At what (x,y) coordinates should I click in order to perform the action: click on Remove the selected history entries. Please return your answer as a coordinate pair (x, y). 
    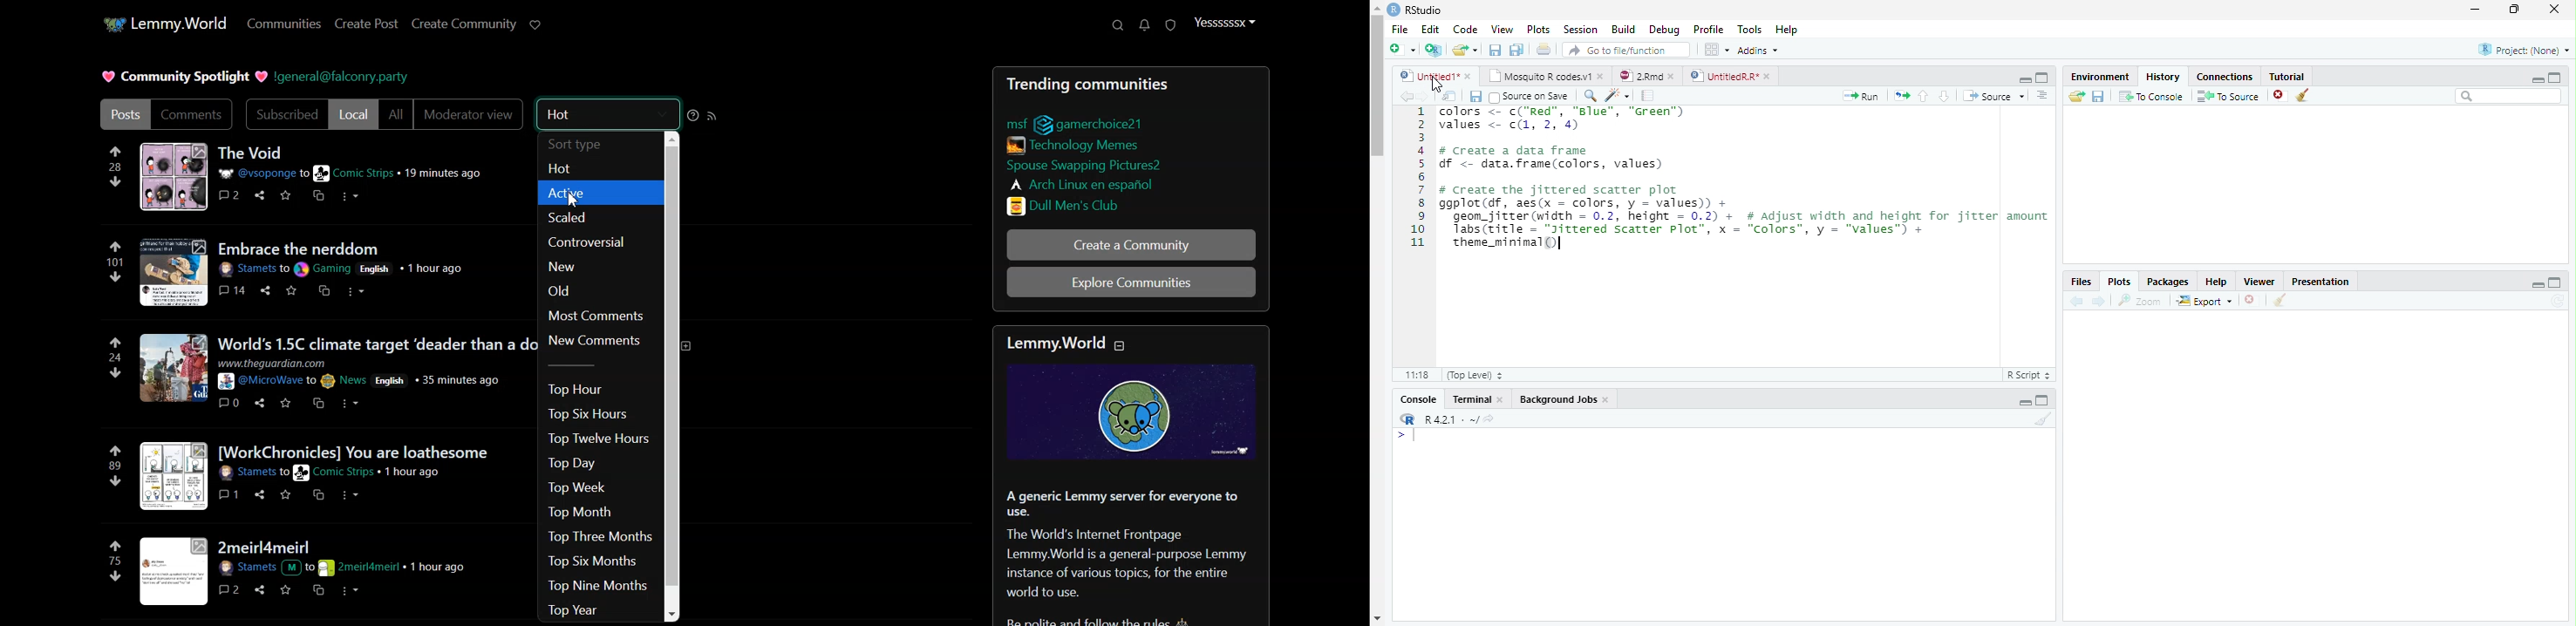
    Looking at the image, I should click on (2280, 96).